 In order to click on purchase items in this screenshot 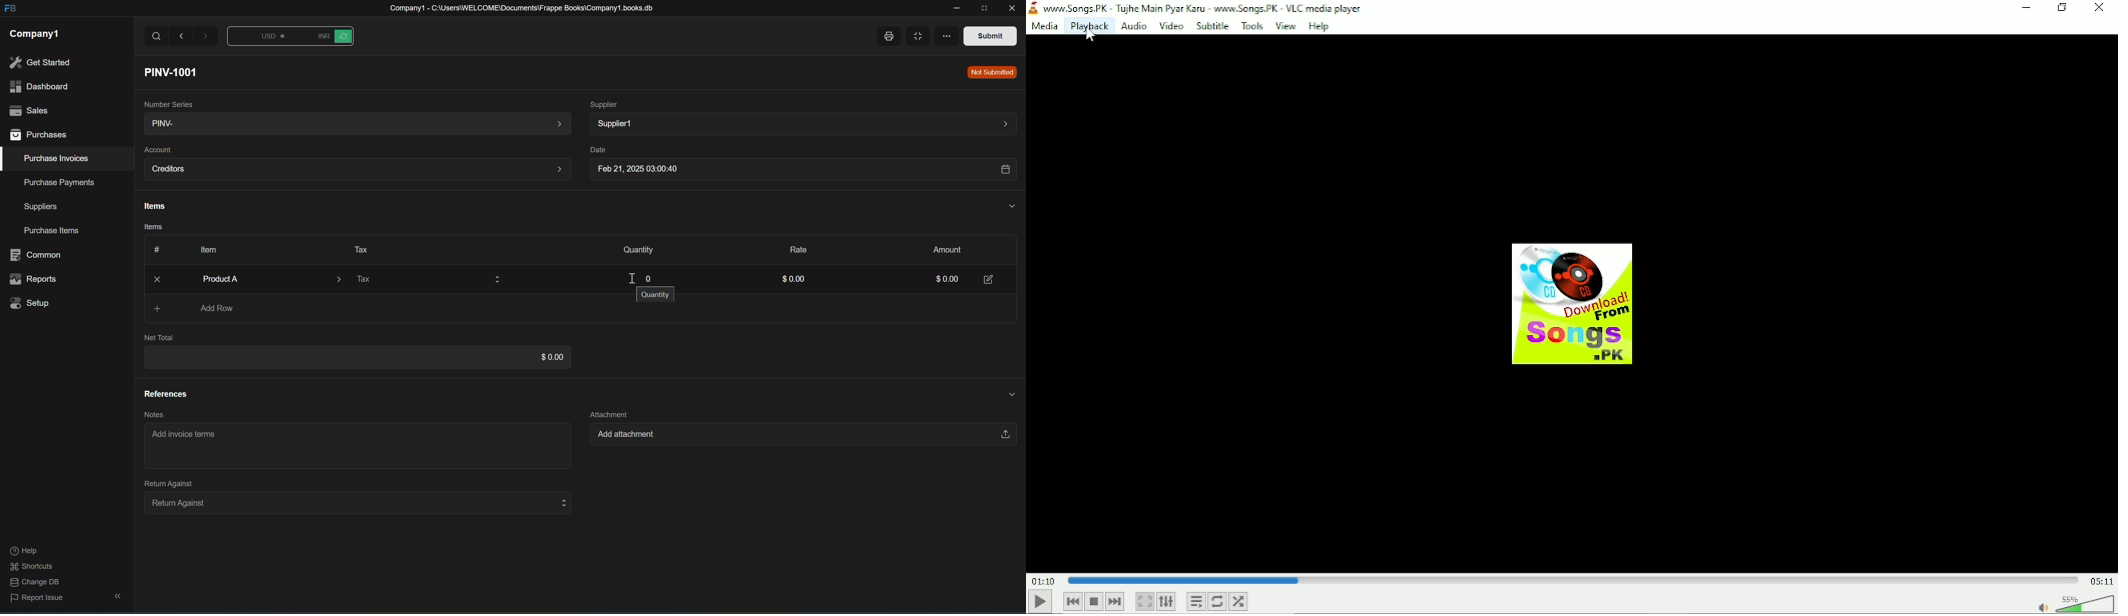, I will do `click(53, 231)`.